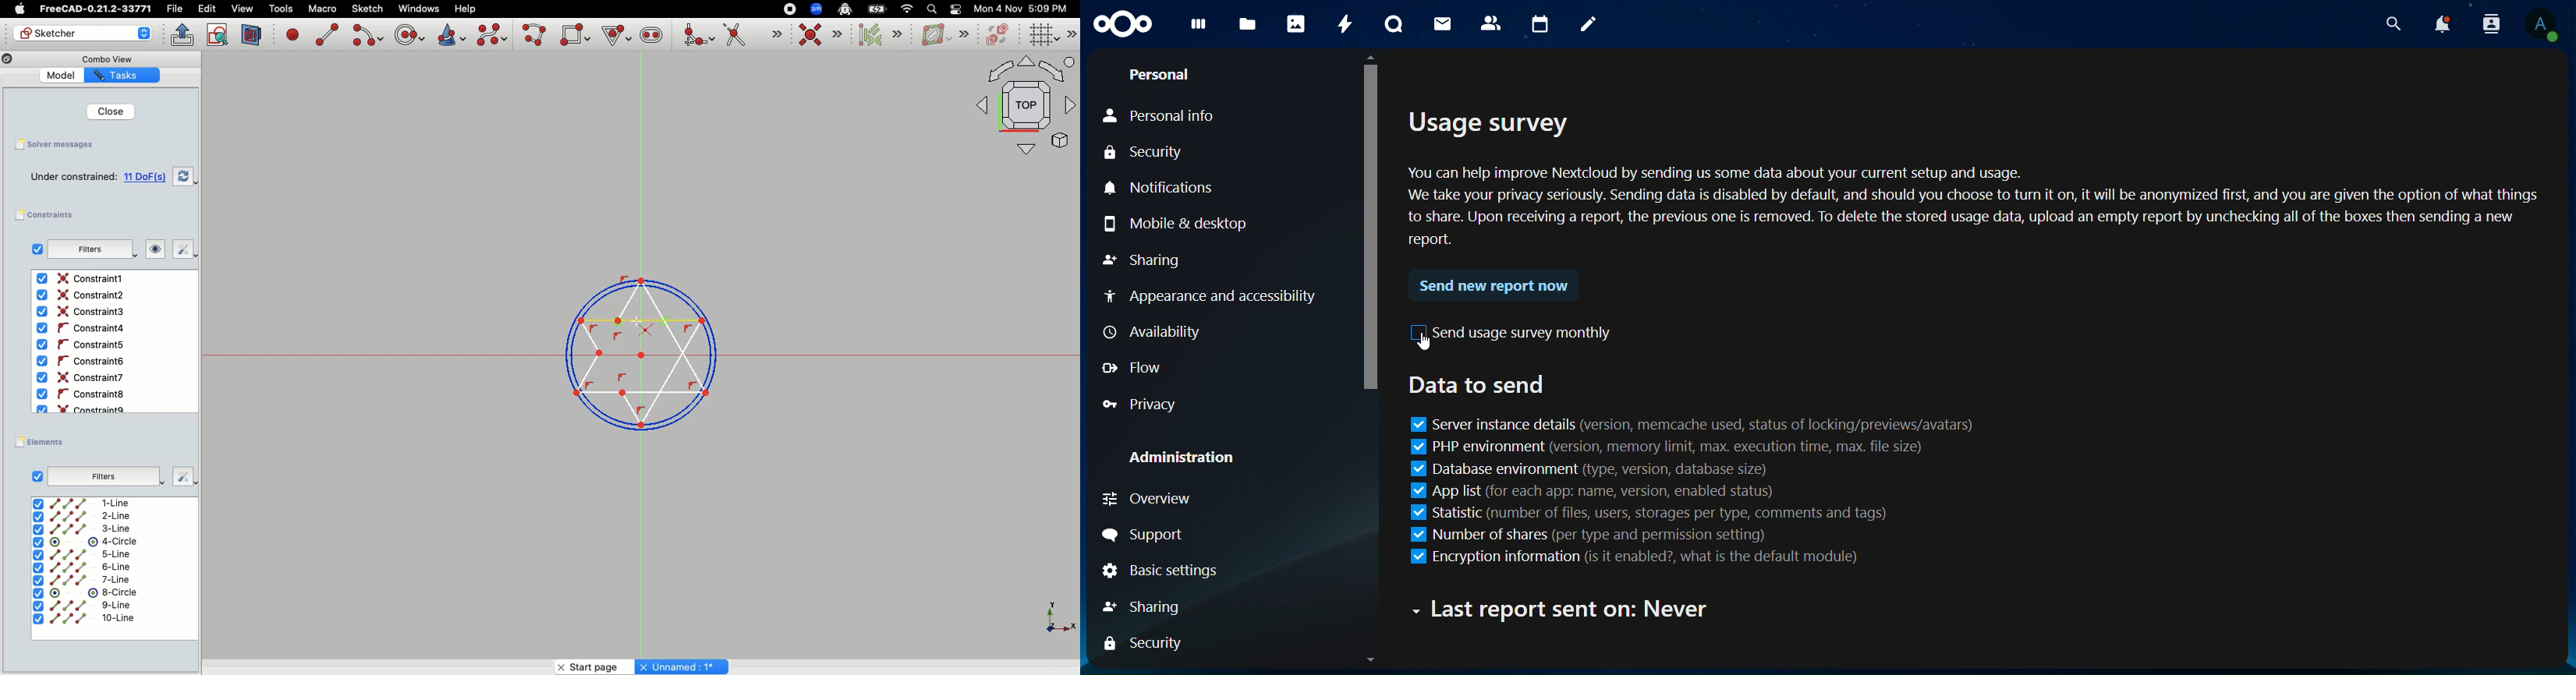 This screenshot has height=700, width=2576. I want to click on 2-Line, so click(92, 516).